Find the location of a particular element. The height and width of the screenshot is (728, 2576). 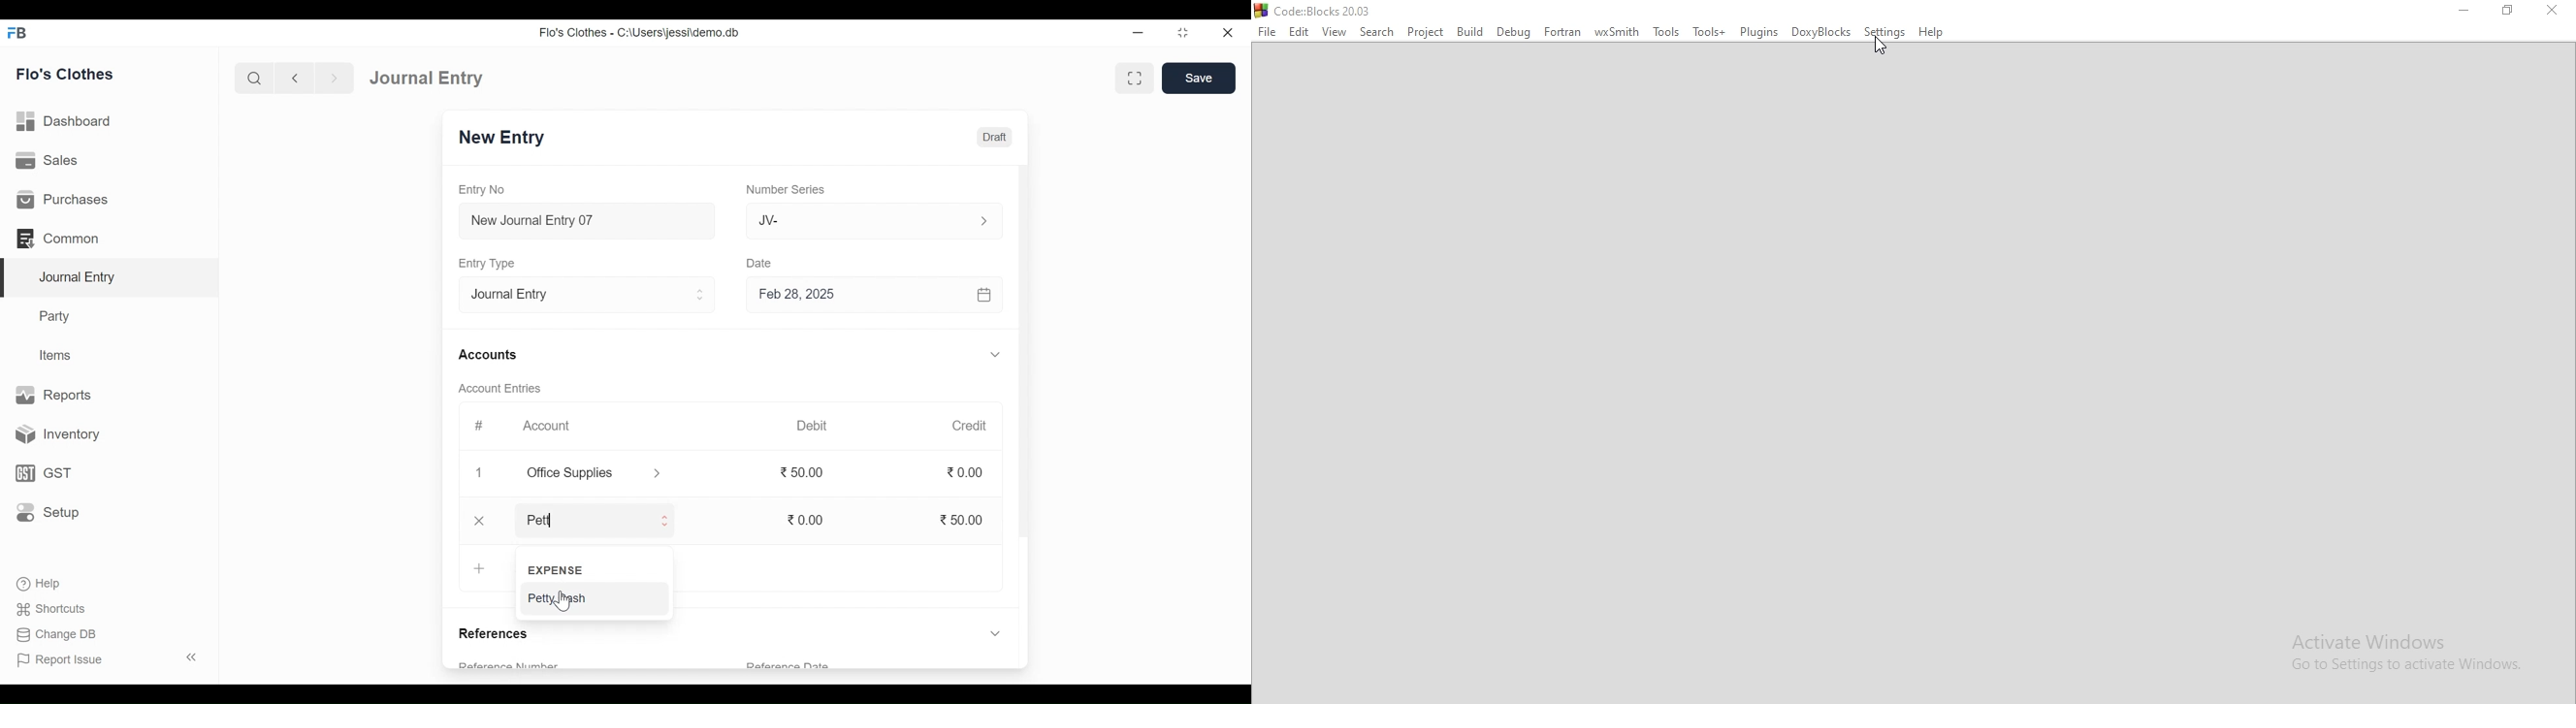

Change DB is located at coordinates (55, 633).